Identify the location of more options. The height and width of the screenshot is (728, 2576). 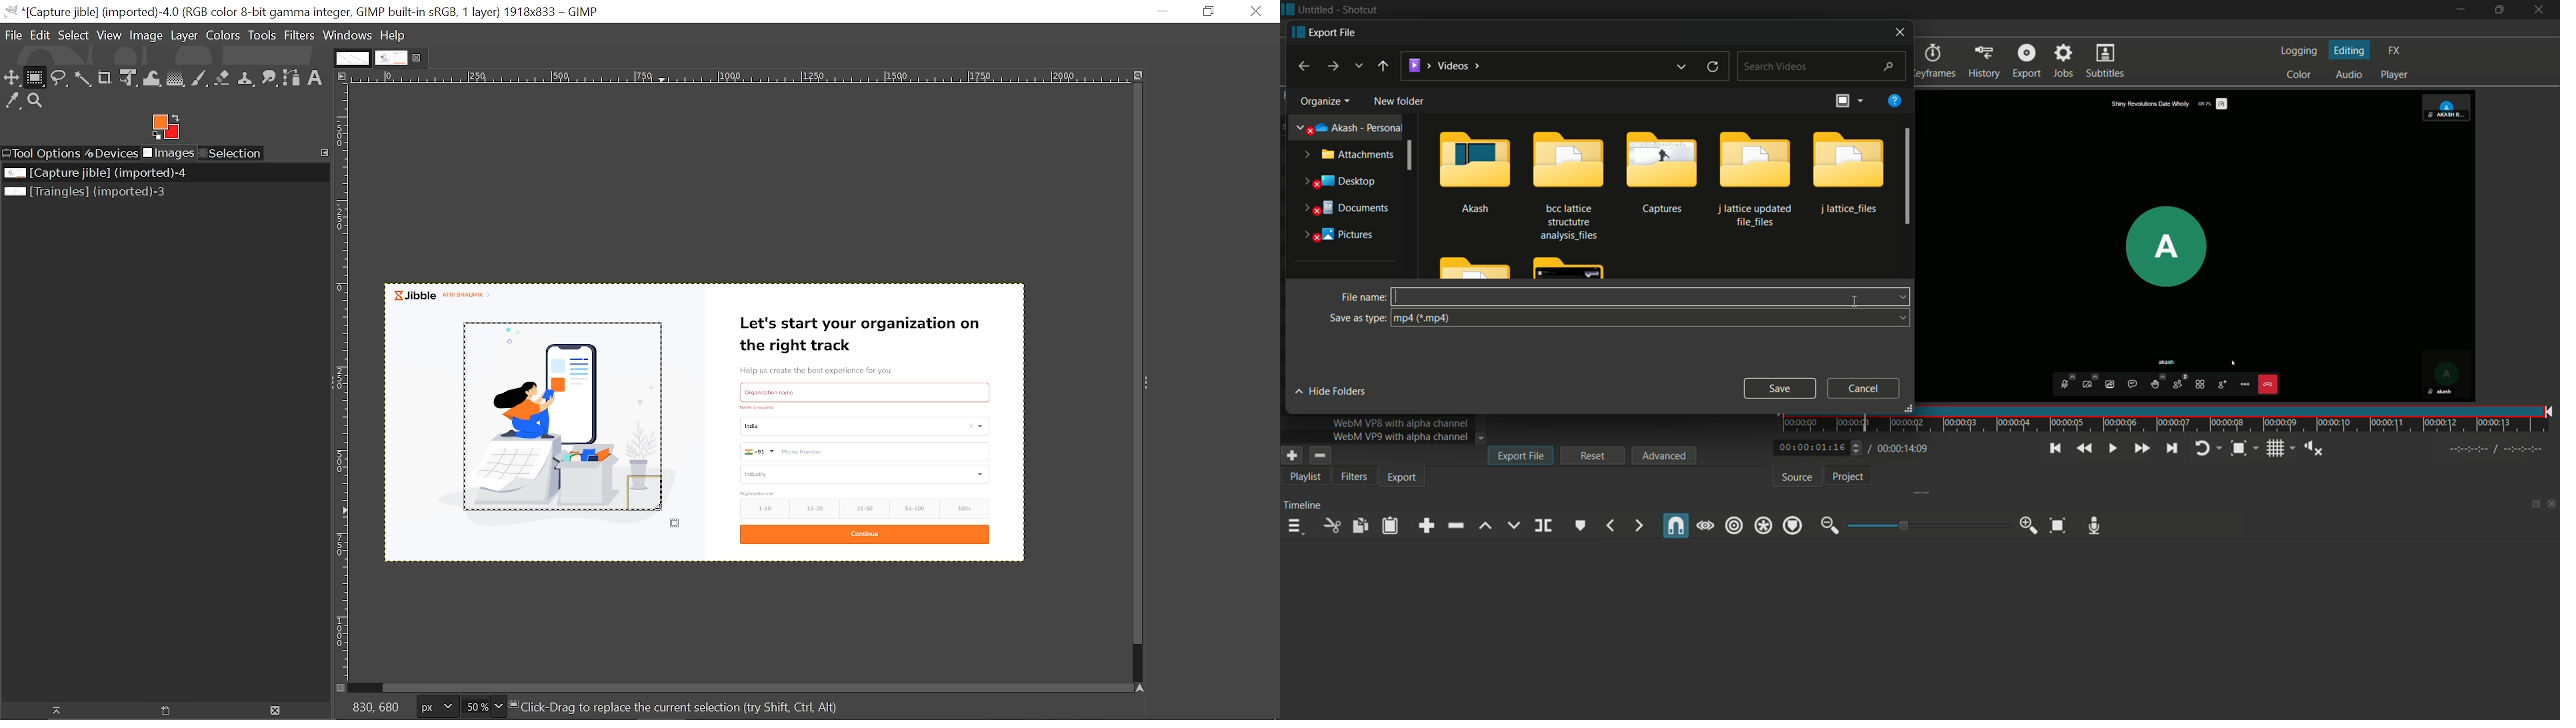
(1861, 100).